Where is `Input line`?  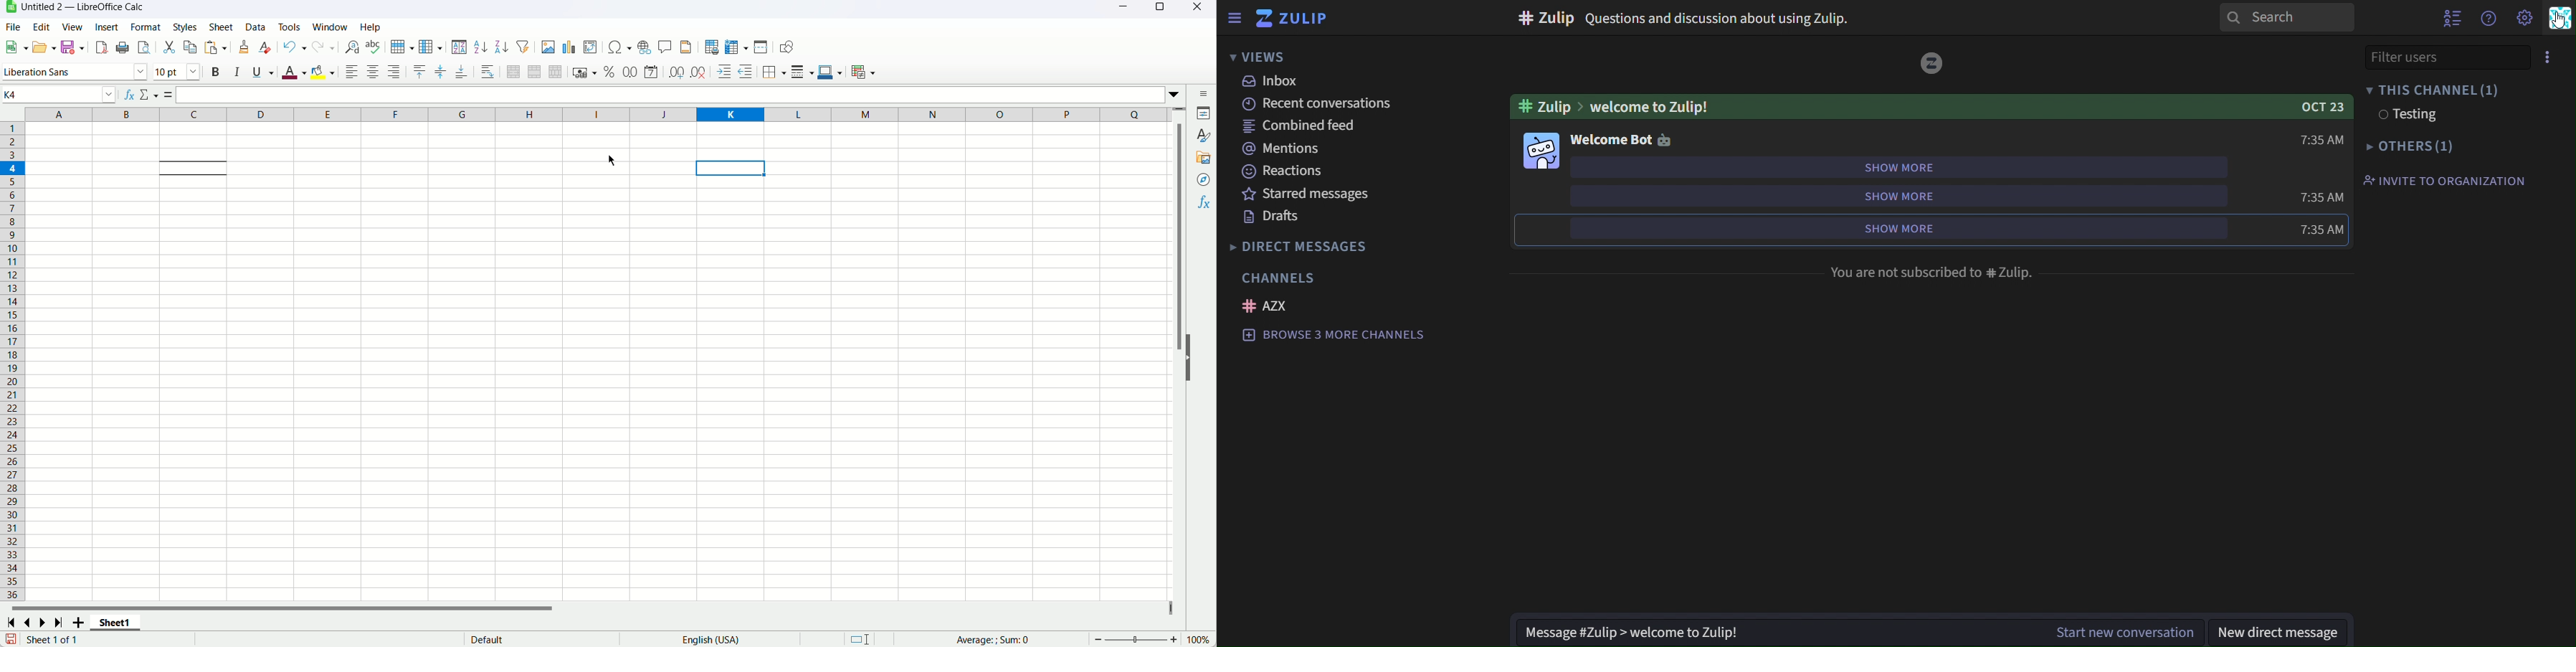 Input line is located at coordinates (672, 94).